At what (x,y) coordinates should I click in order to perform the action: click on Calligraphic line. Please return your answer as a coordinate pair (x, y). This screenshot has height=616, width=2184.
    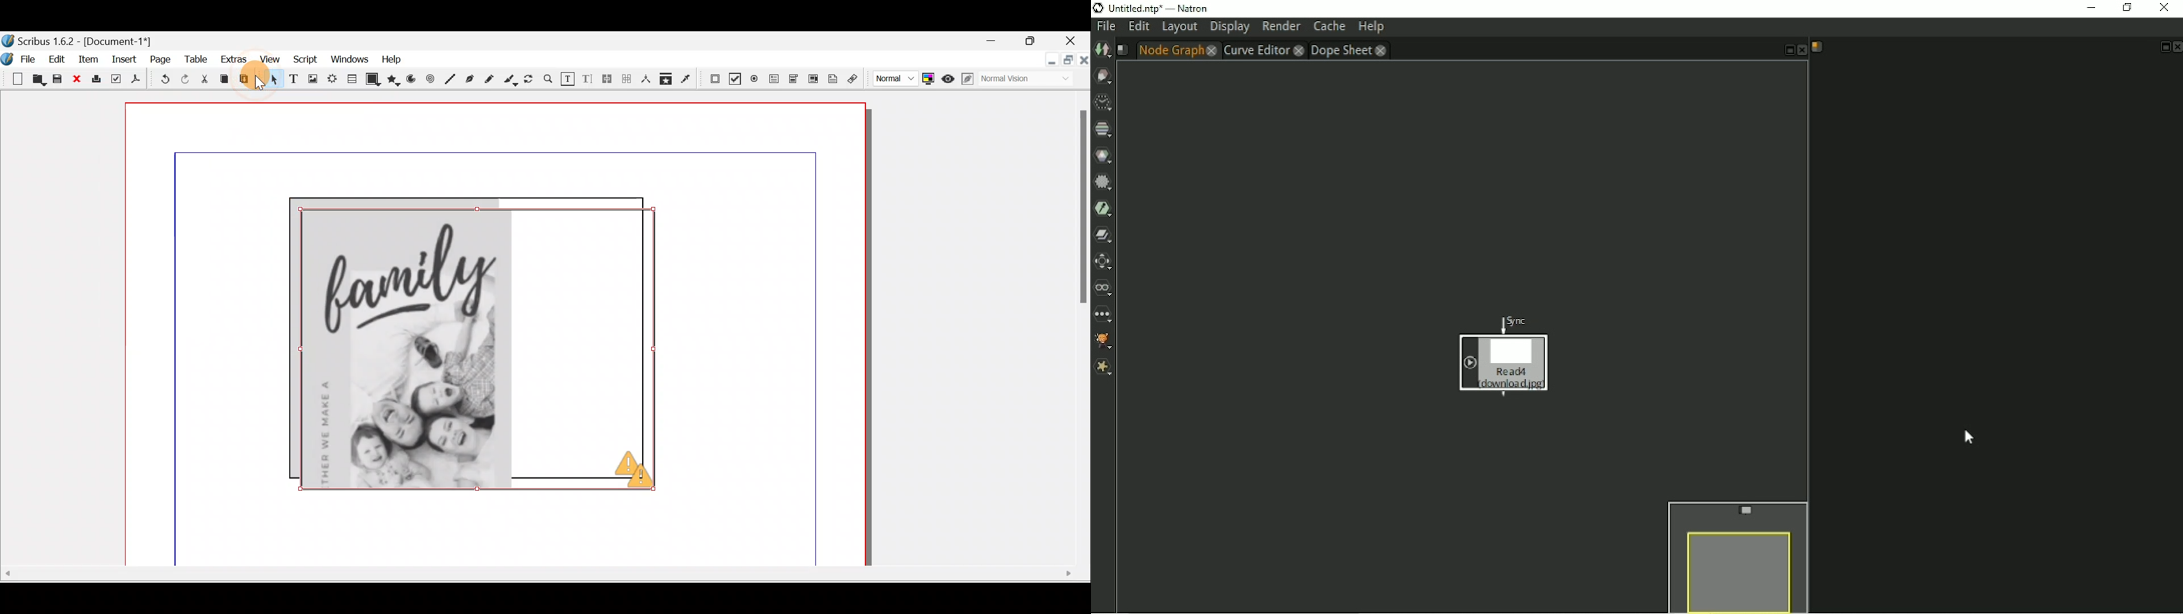
    Looking at the image, I should click on (511, 80).